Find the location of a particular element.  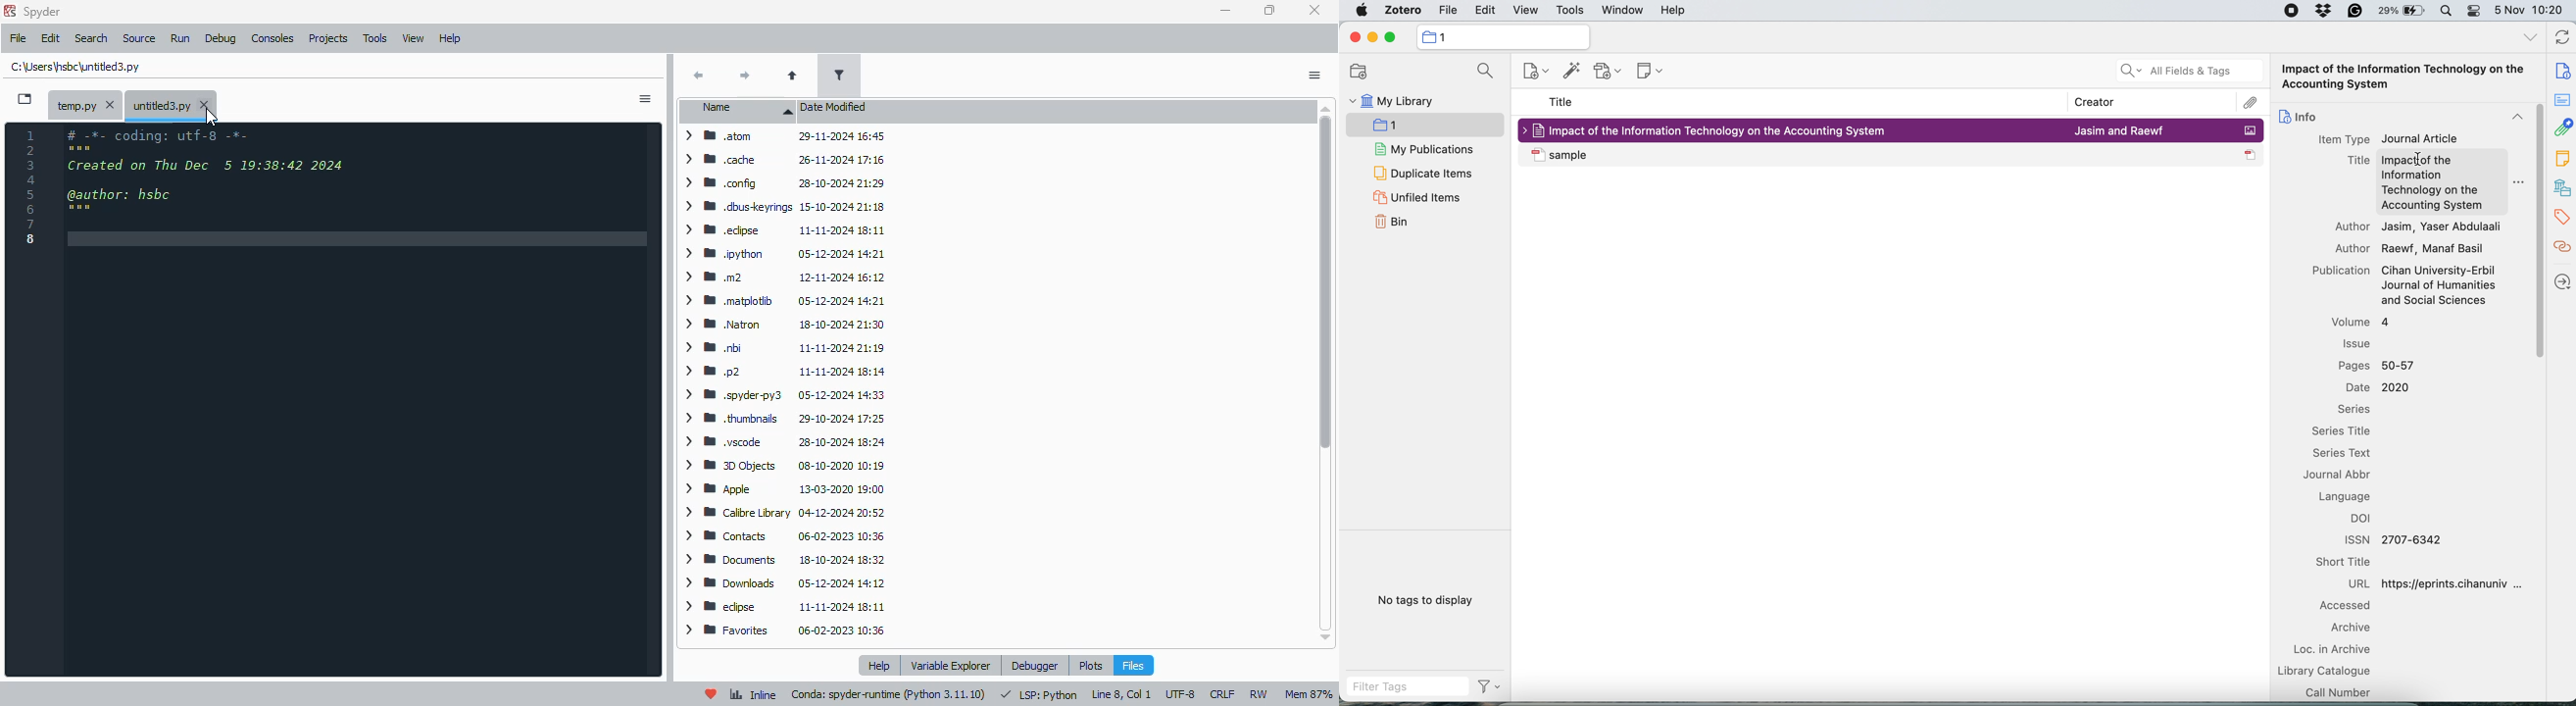

call number is located at coordinates (2341, 692).